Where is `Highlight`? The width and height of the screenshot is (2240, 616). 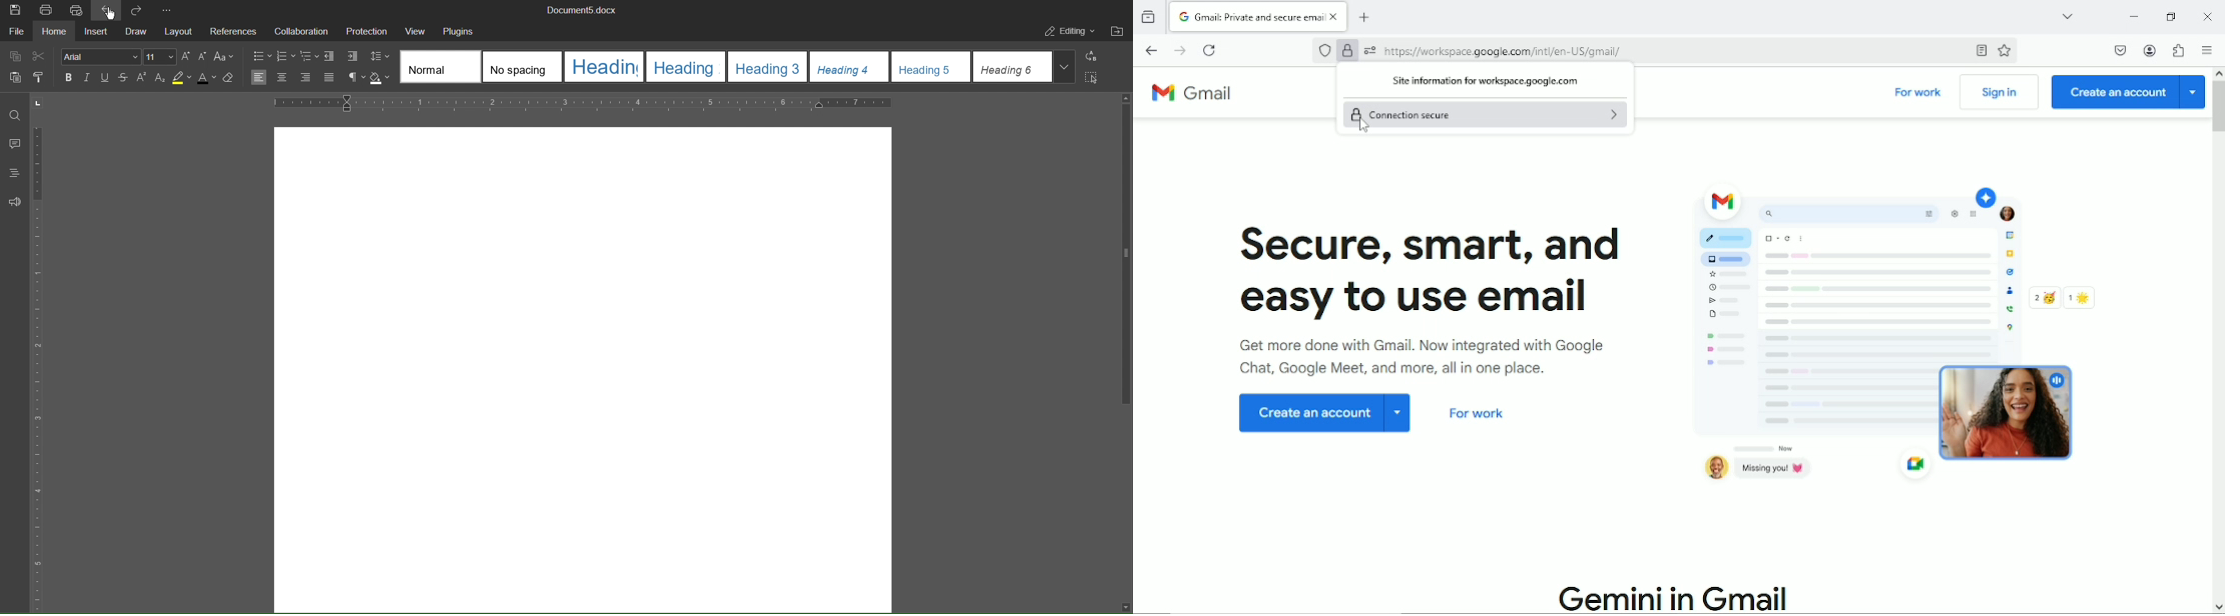 Highlight is located at coordinates (183, 78).